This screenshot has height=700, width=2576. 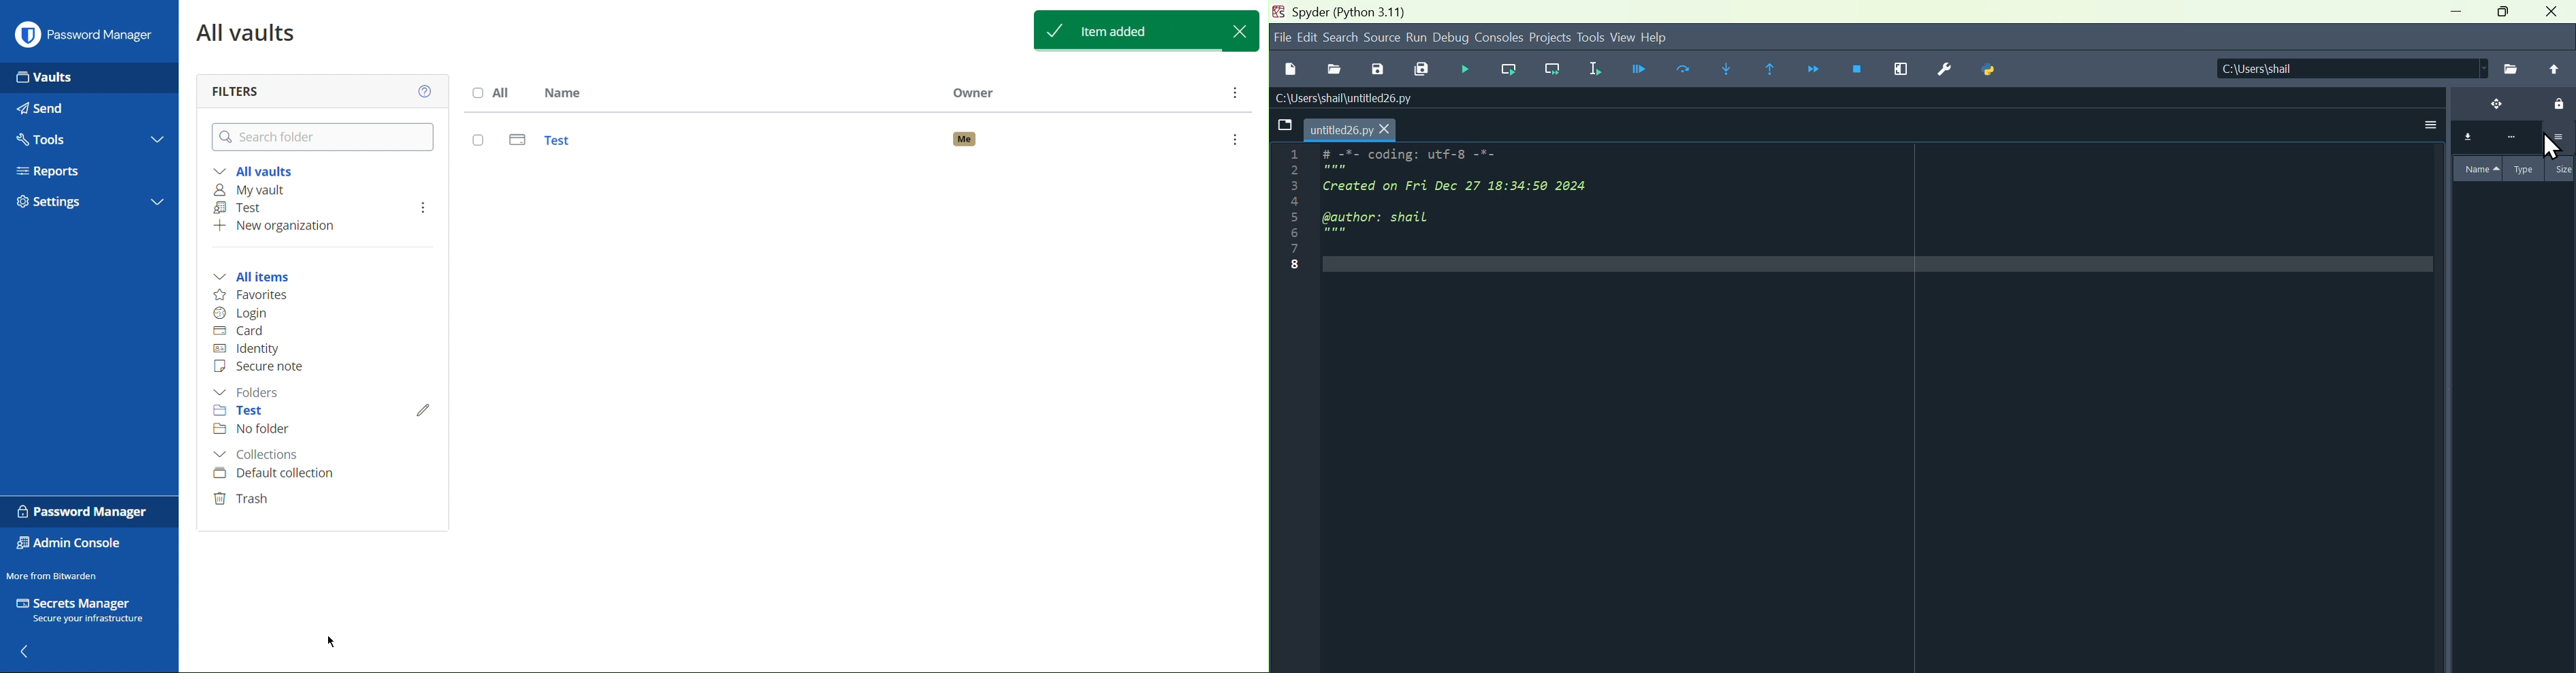 What do you see at coordinates (2509, 68) in the screenshot?
I see `files` at bounding box center [2509, 68].